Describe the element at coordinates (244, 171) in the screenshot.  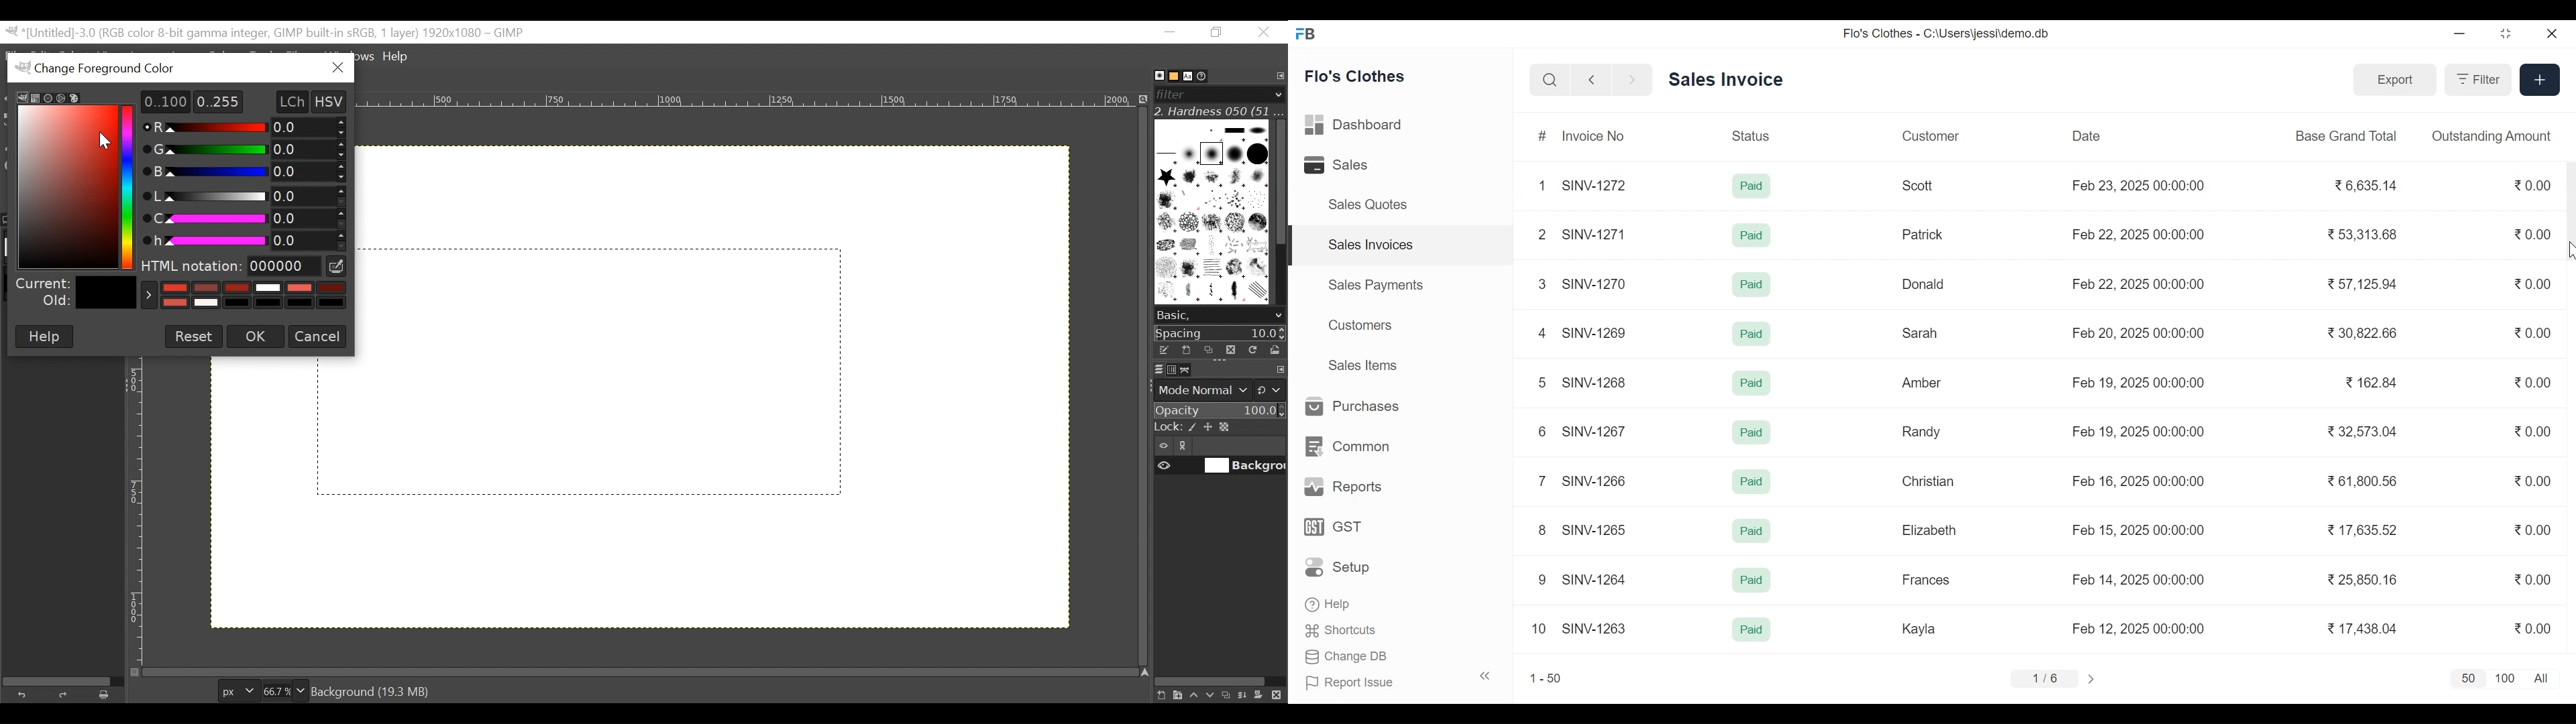
I see `Blue` at that location.